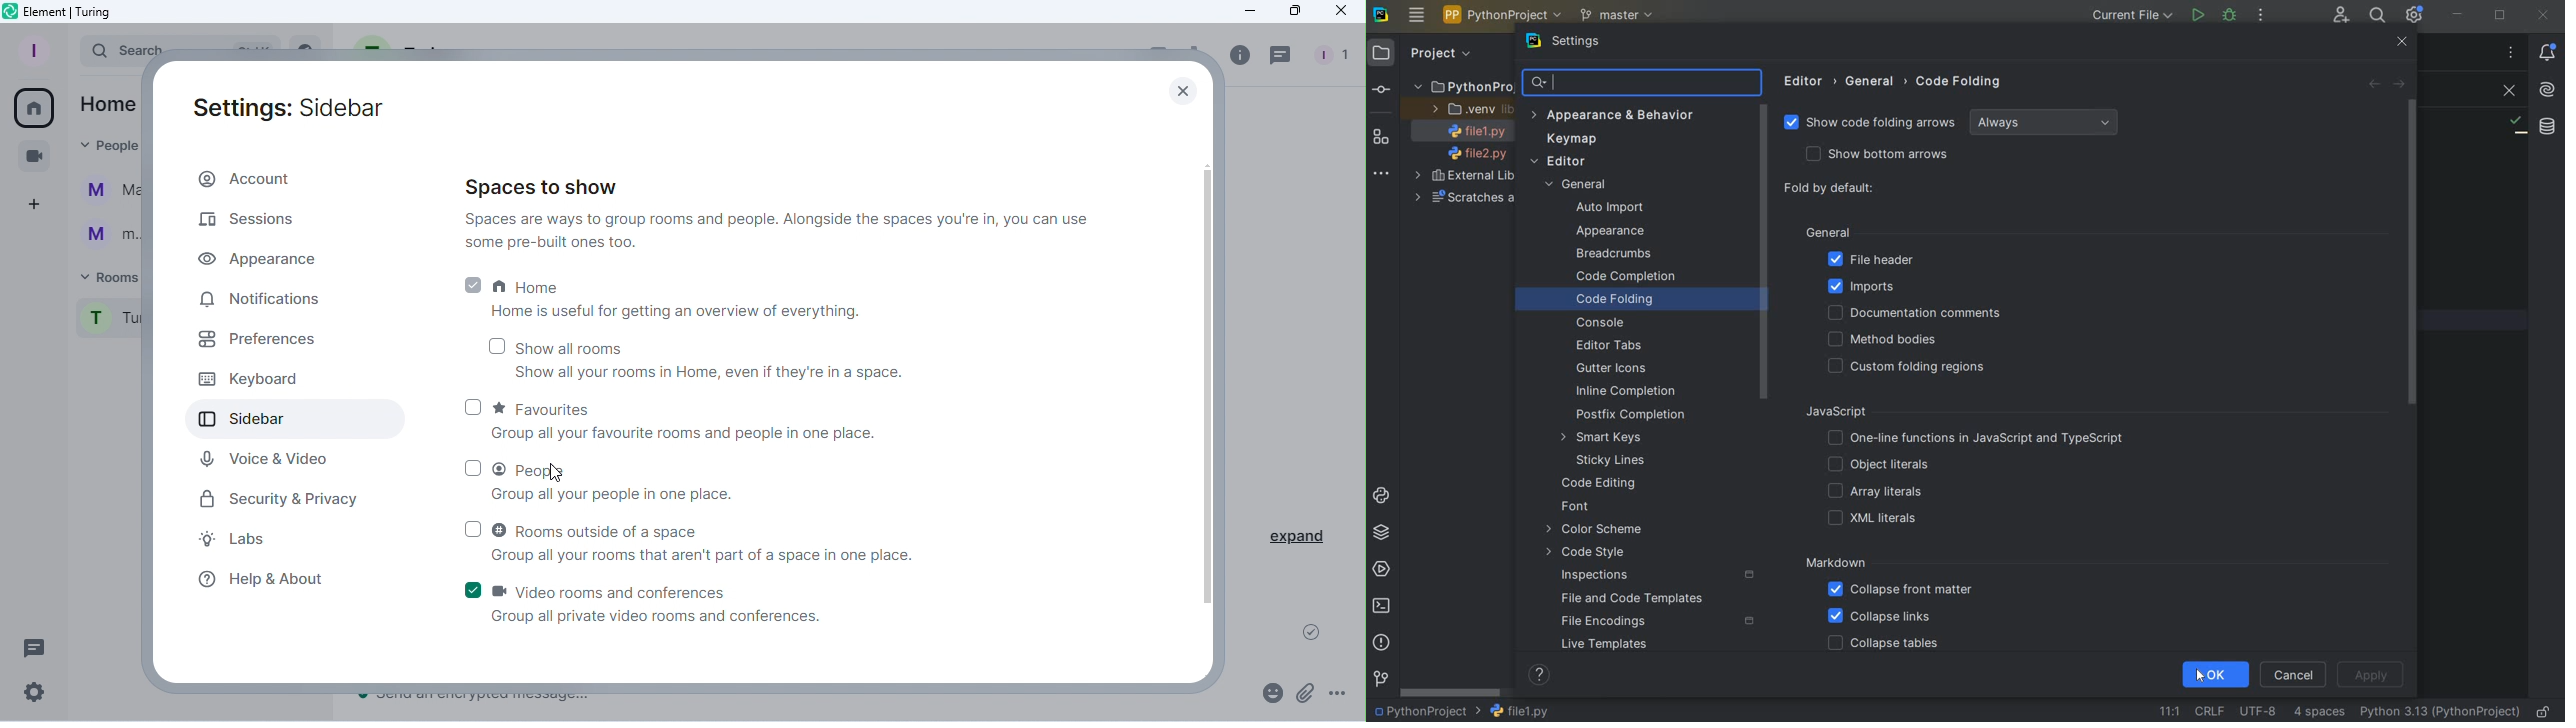  I want to click on CUSTOM FOLDING REGIONS, so click(1912, 367).